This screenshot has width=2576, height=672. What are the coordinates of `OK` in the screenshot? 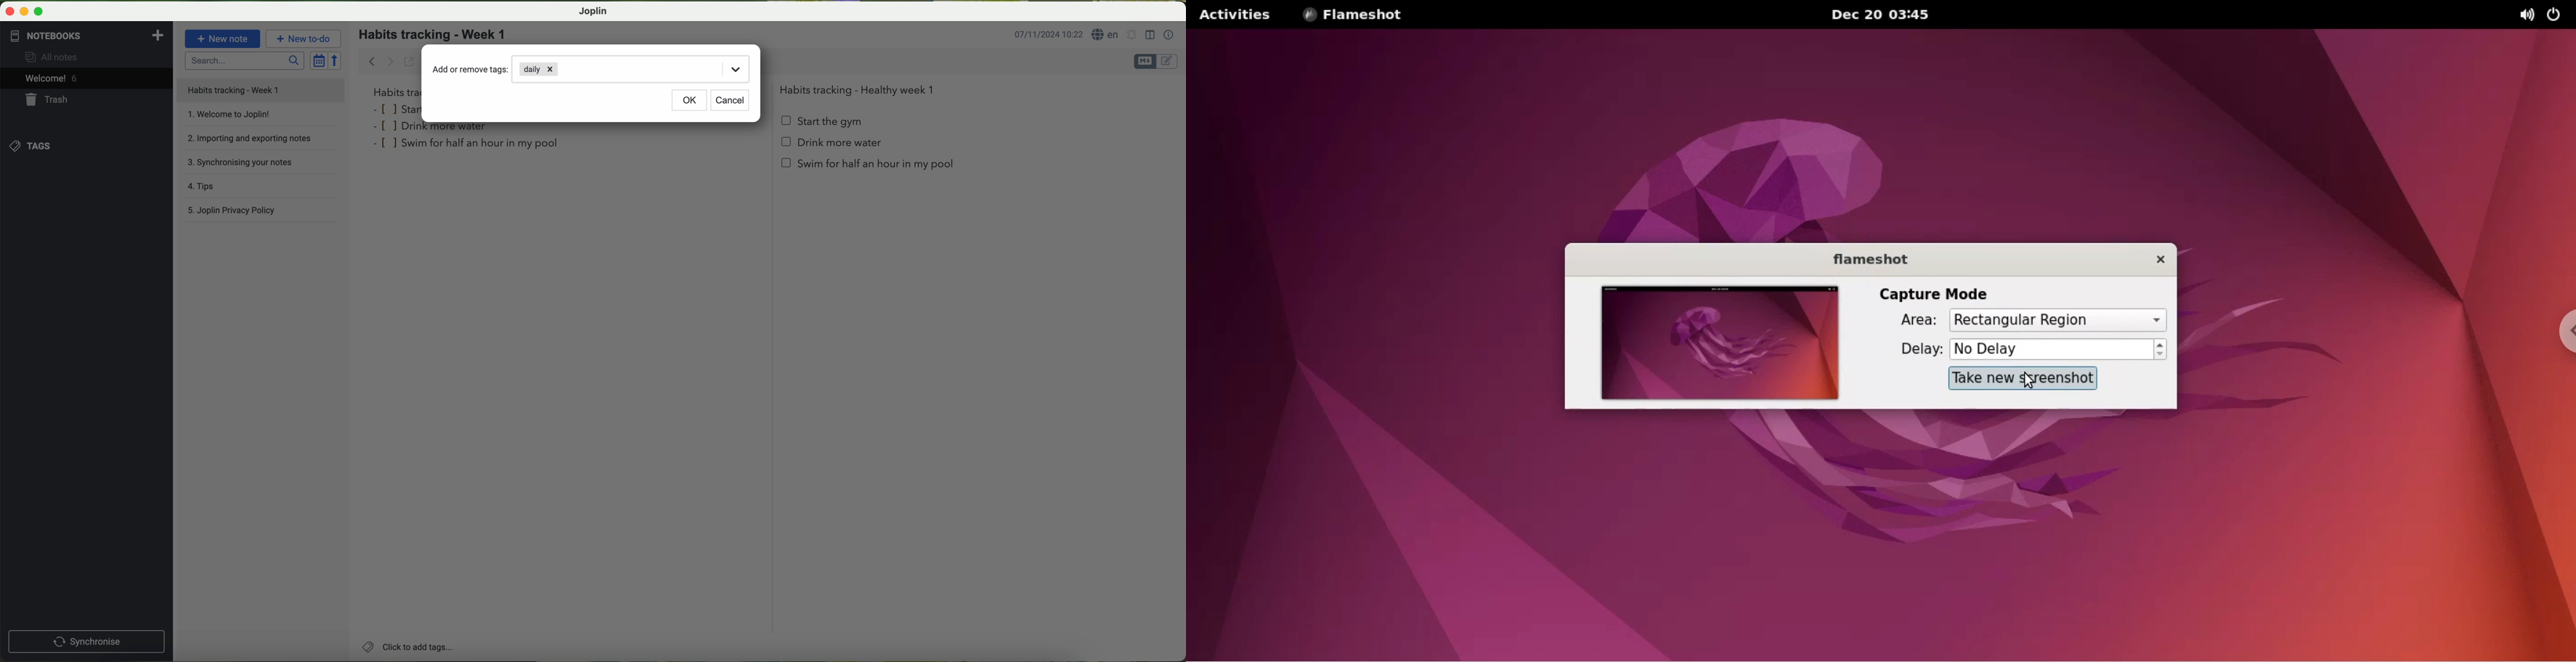 It's located at (690, 101).